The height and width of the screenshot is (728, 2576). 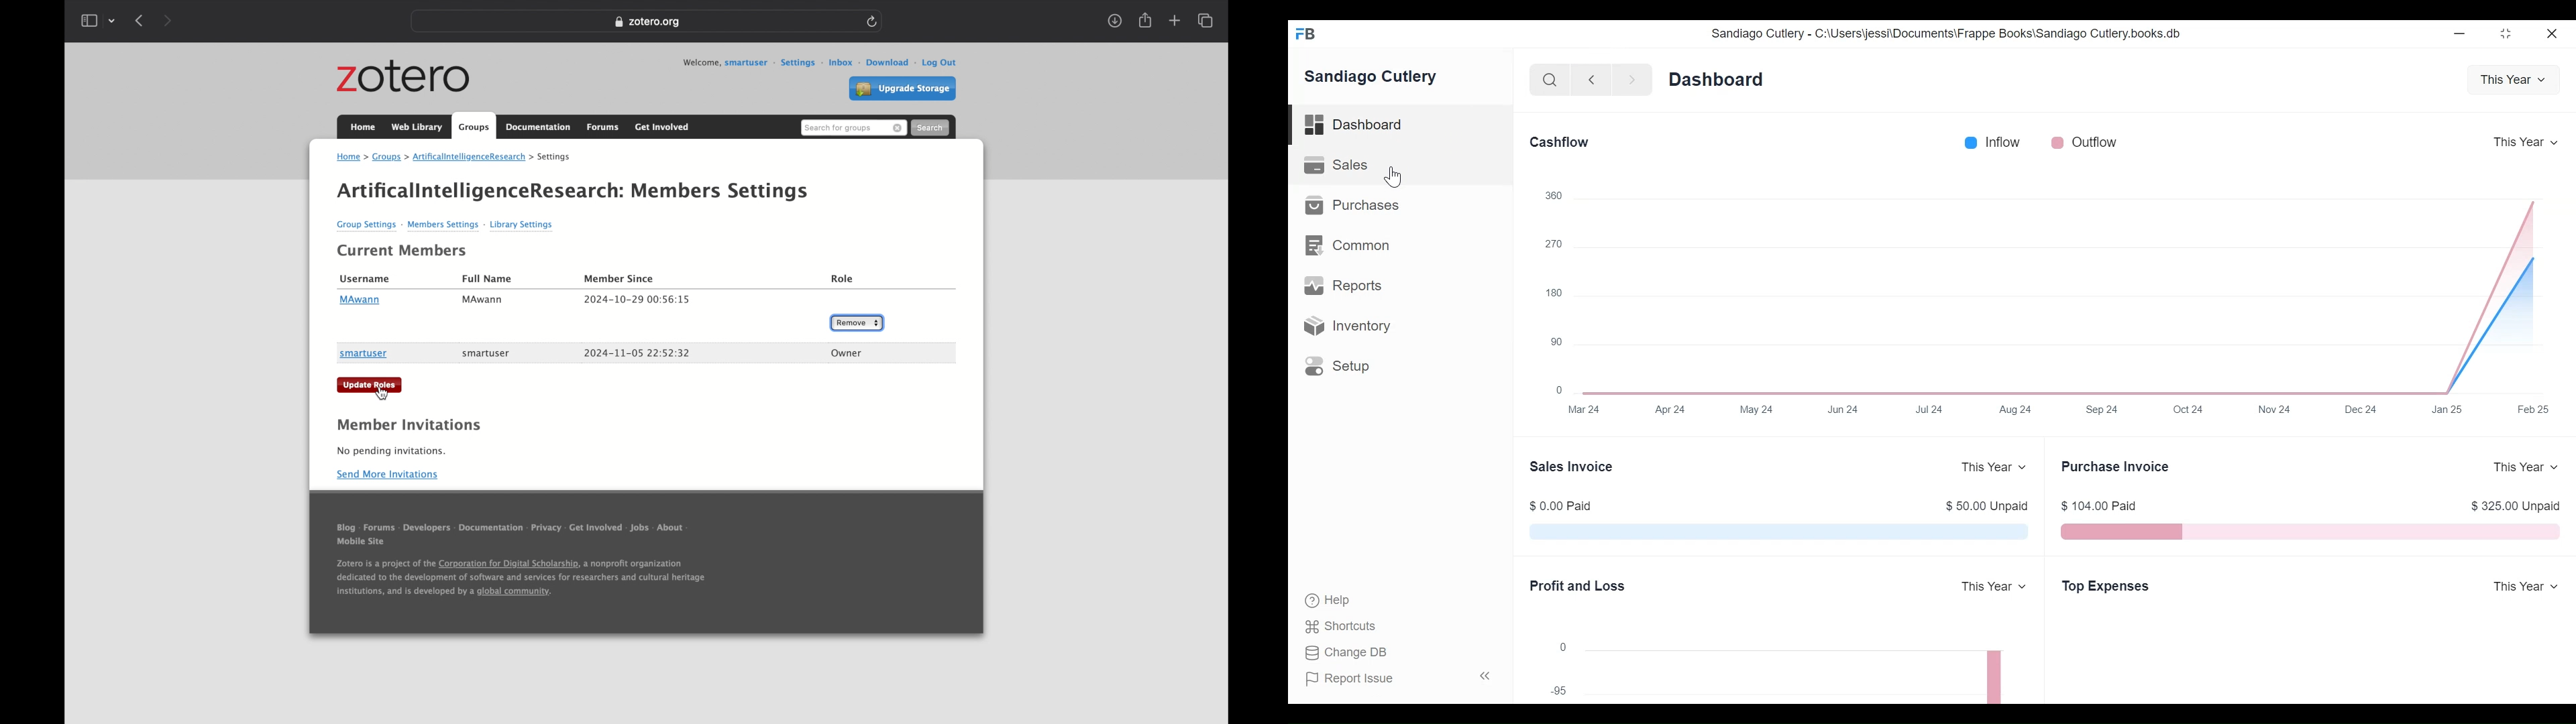 What do you see at coordinates (2459, 35) in the screenshot?
I see `Minimize` at bounding box center [2459, 35].